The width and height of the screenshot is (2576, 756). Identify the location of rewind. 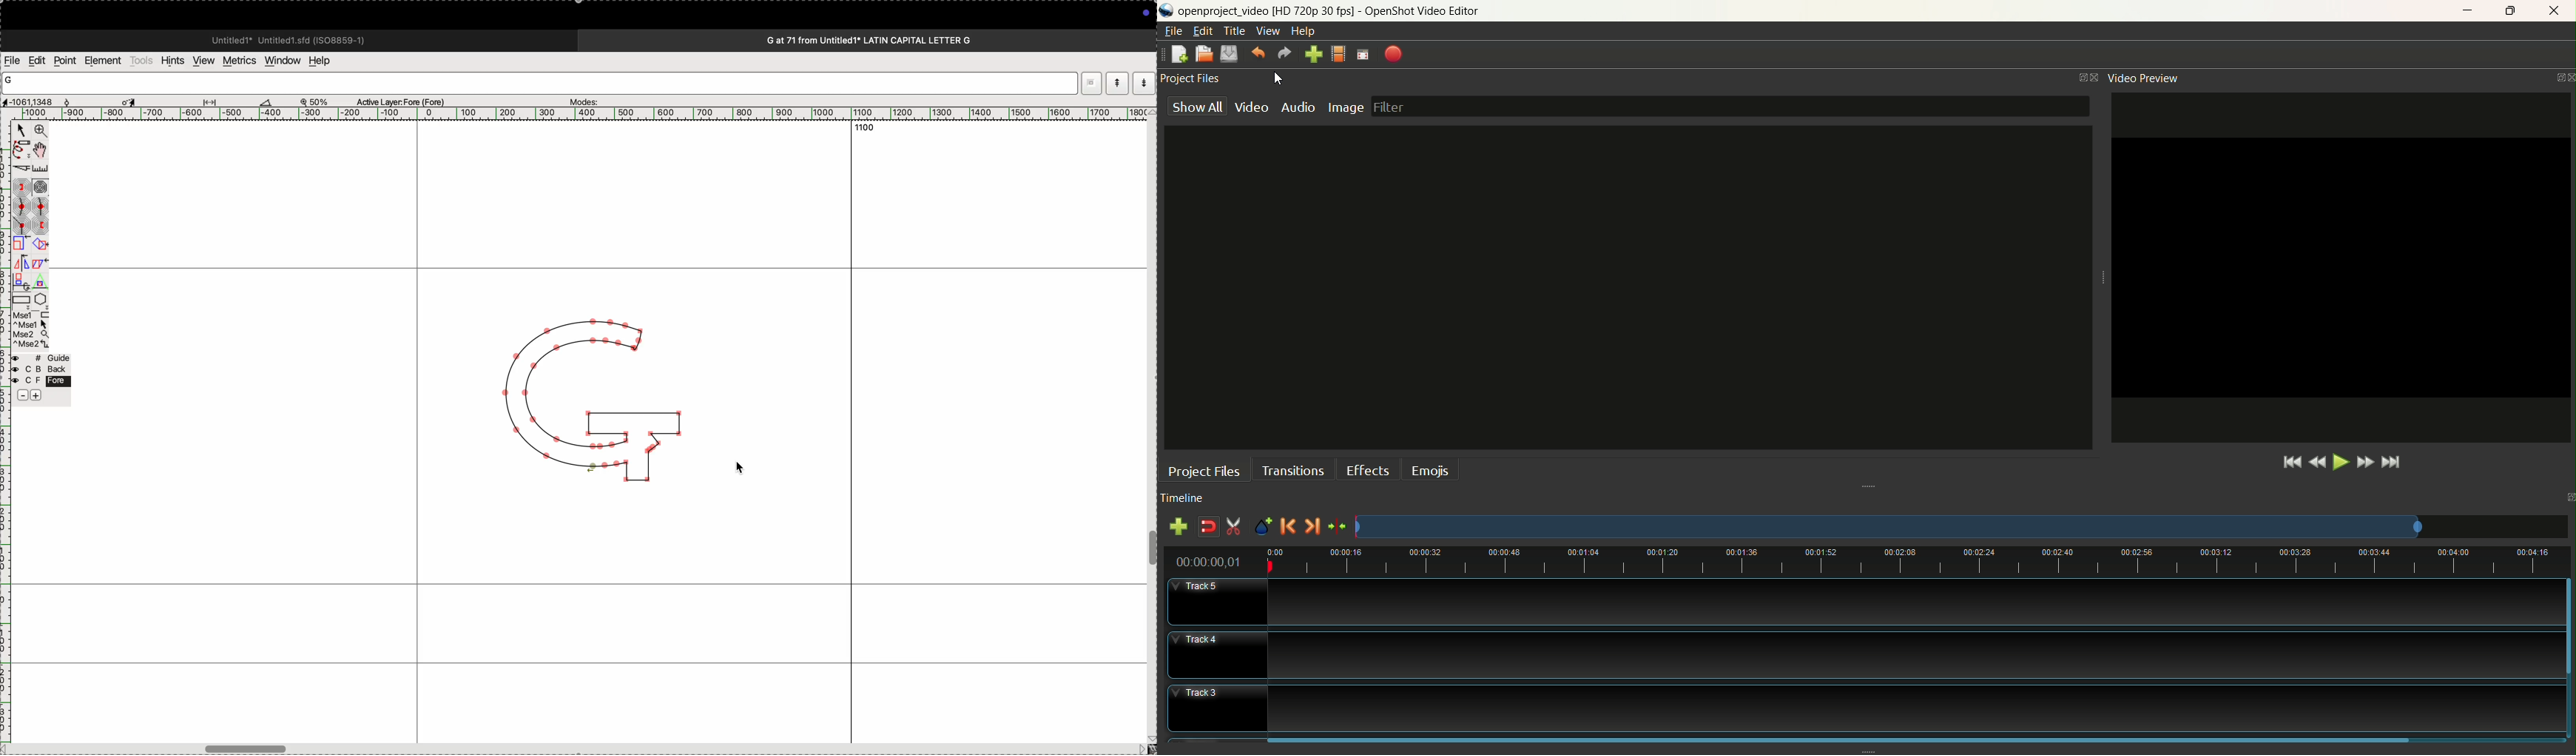
(2316, 461).